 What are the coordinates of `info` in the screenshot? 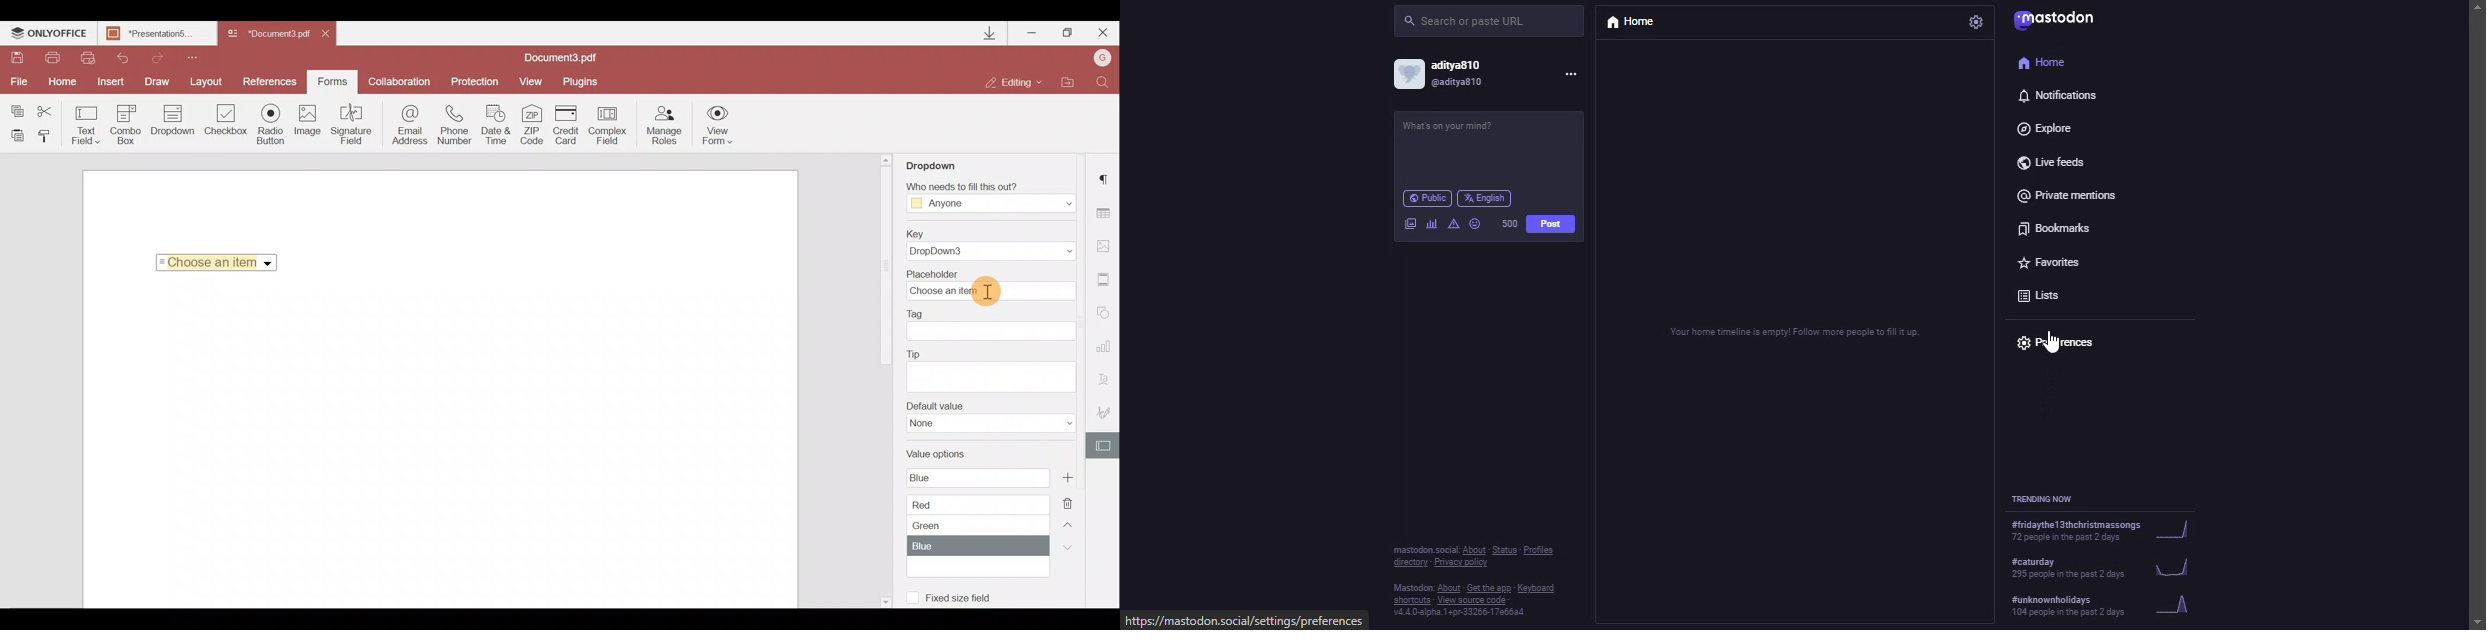 It's located at (1473, 585).